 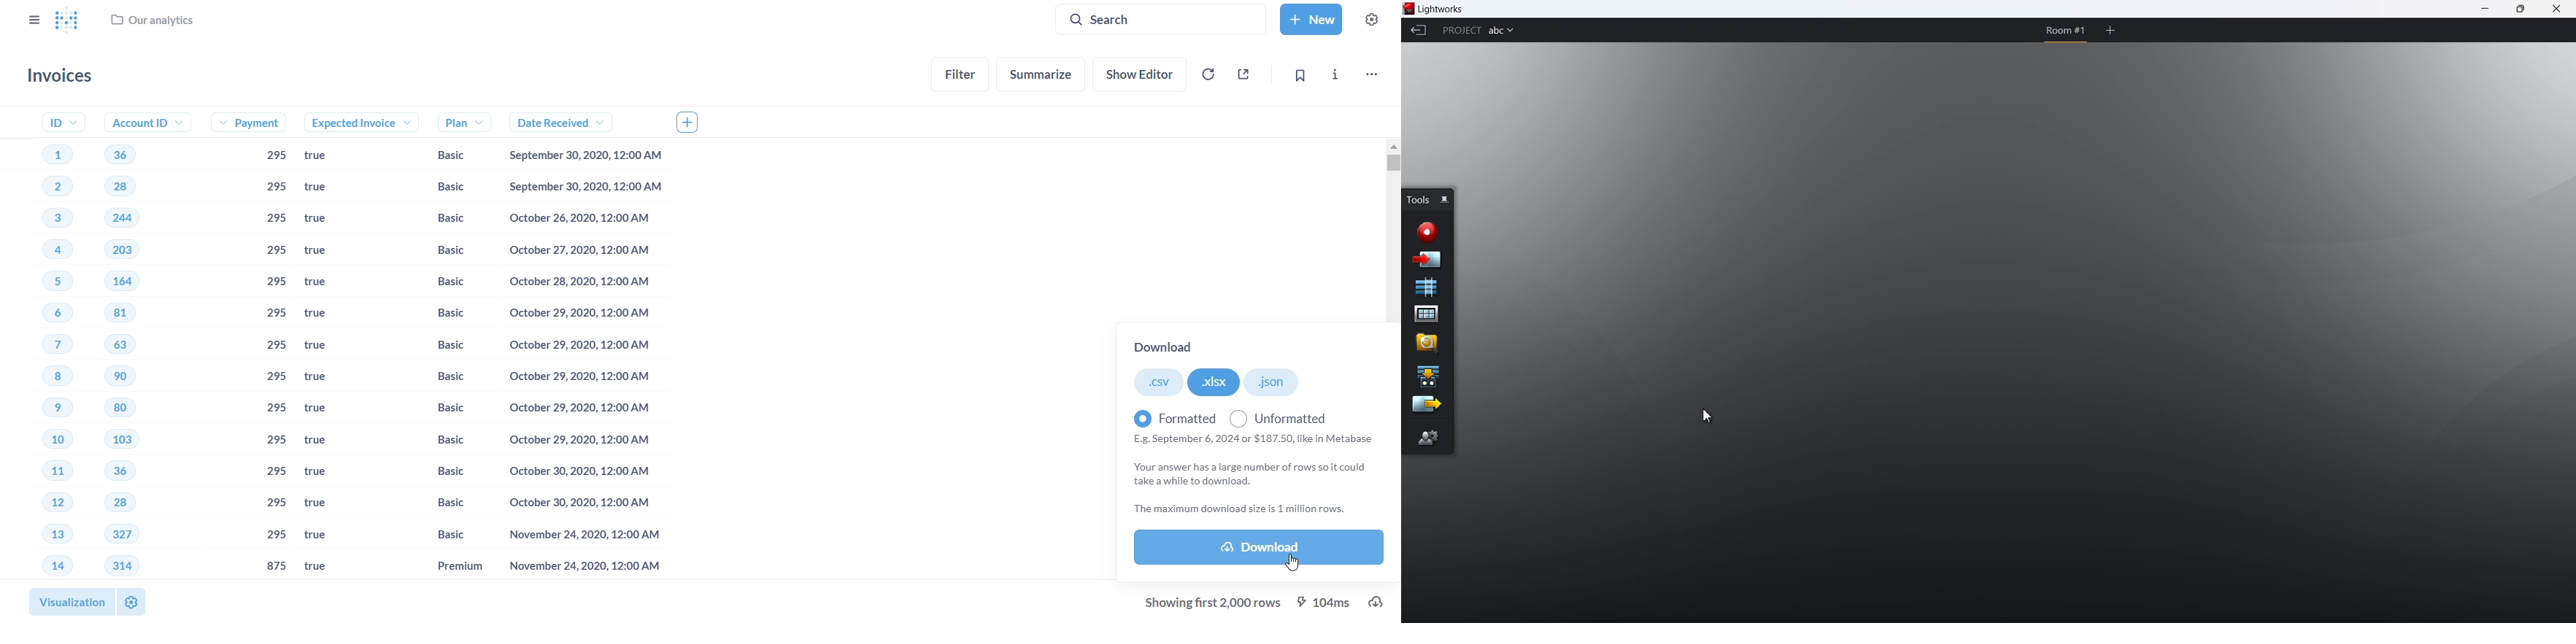 What do you see at coordinates (580, 471) in the screenshot?
I see `October 30,2020, 12:00 AM` at bounding box center [580, 471].